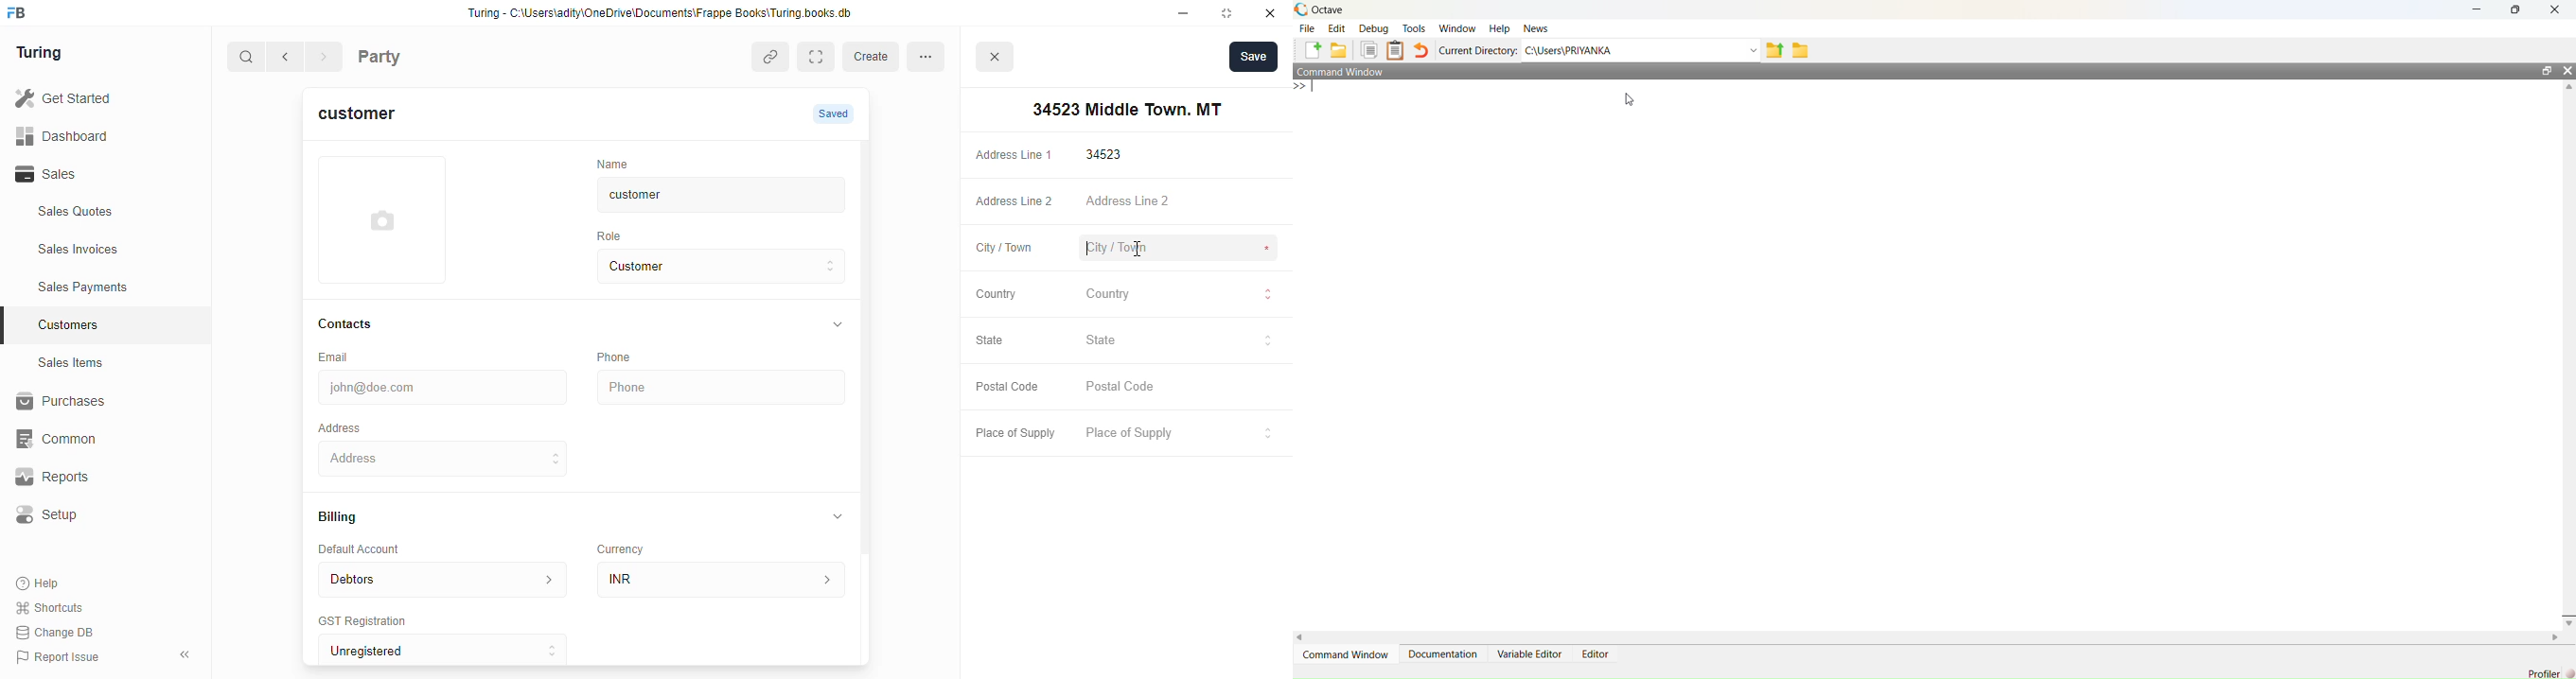 This screenshot has width=2576, height=700. I want to click on Address, so click(352, 427).